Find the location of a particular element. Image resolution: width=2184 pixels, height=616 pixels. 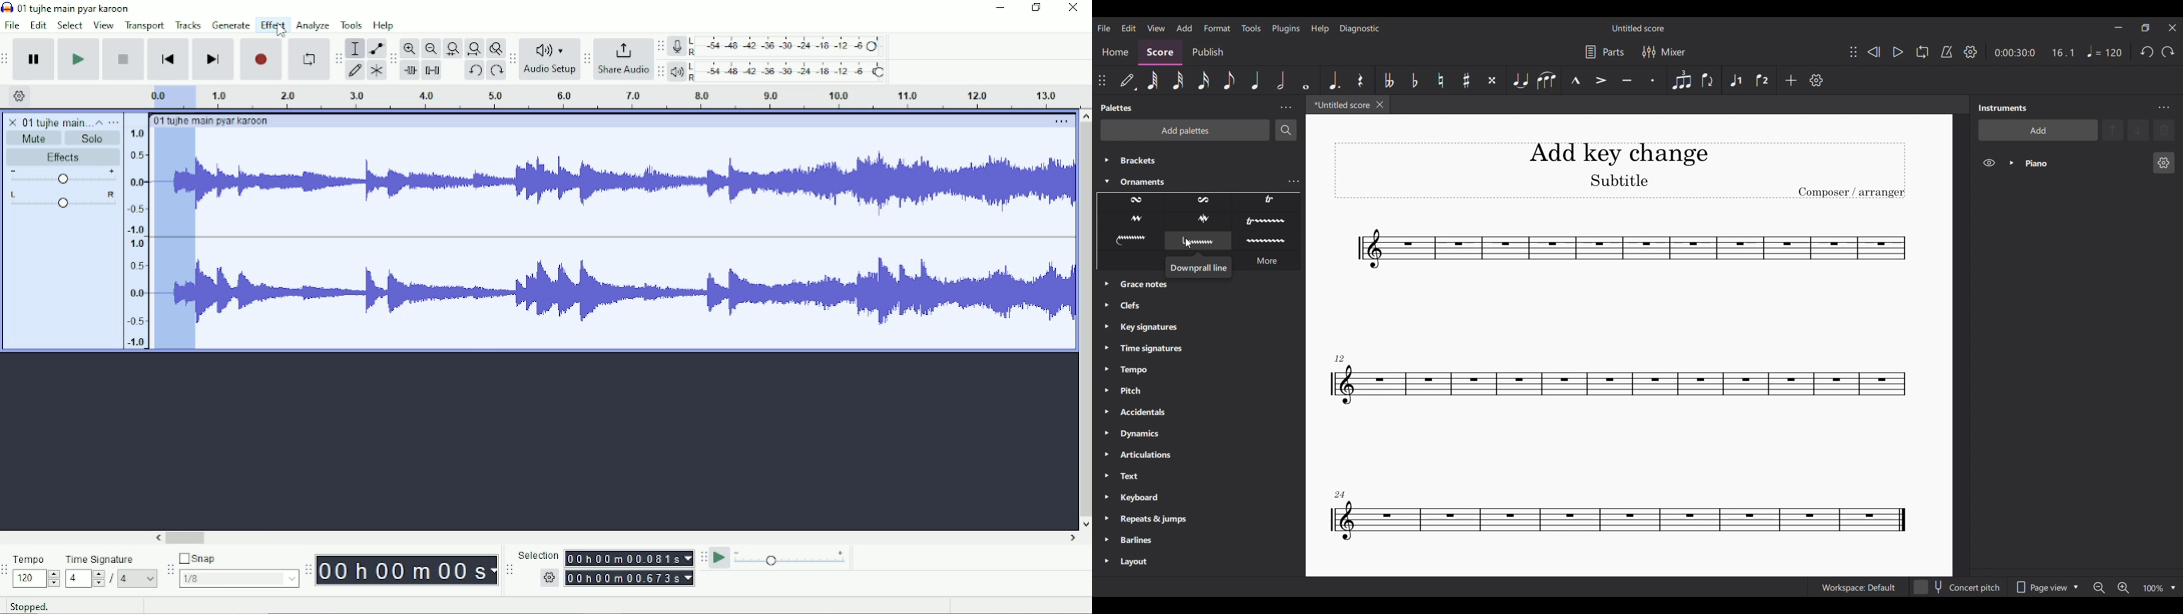

Audio Waves is located at coordinates (637, 186).